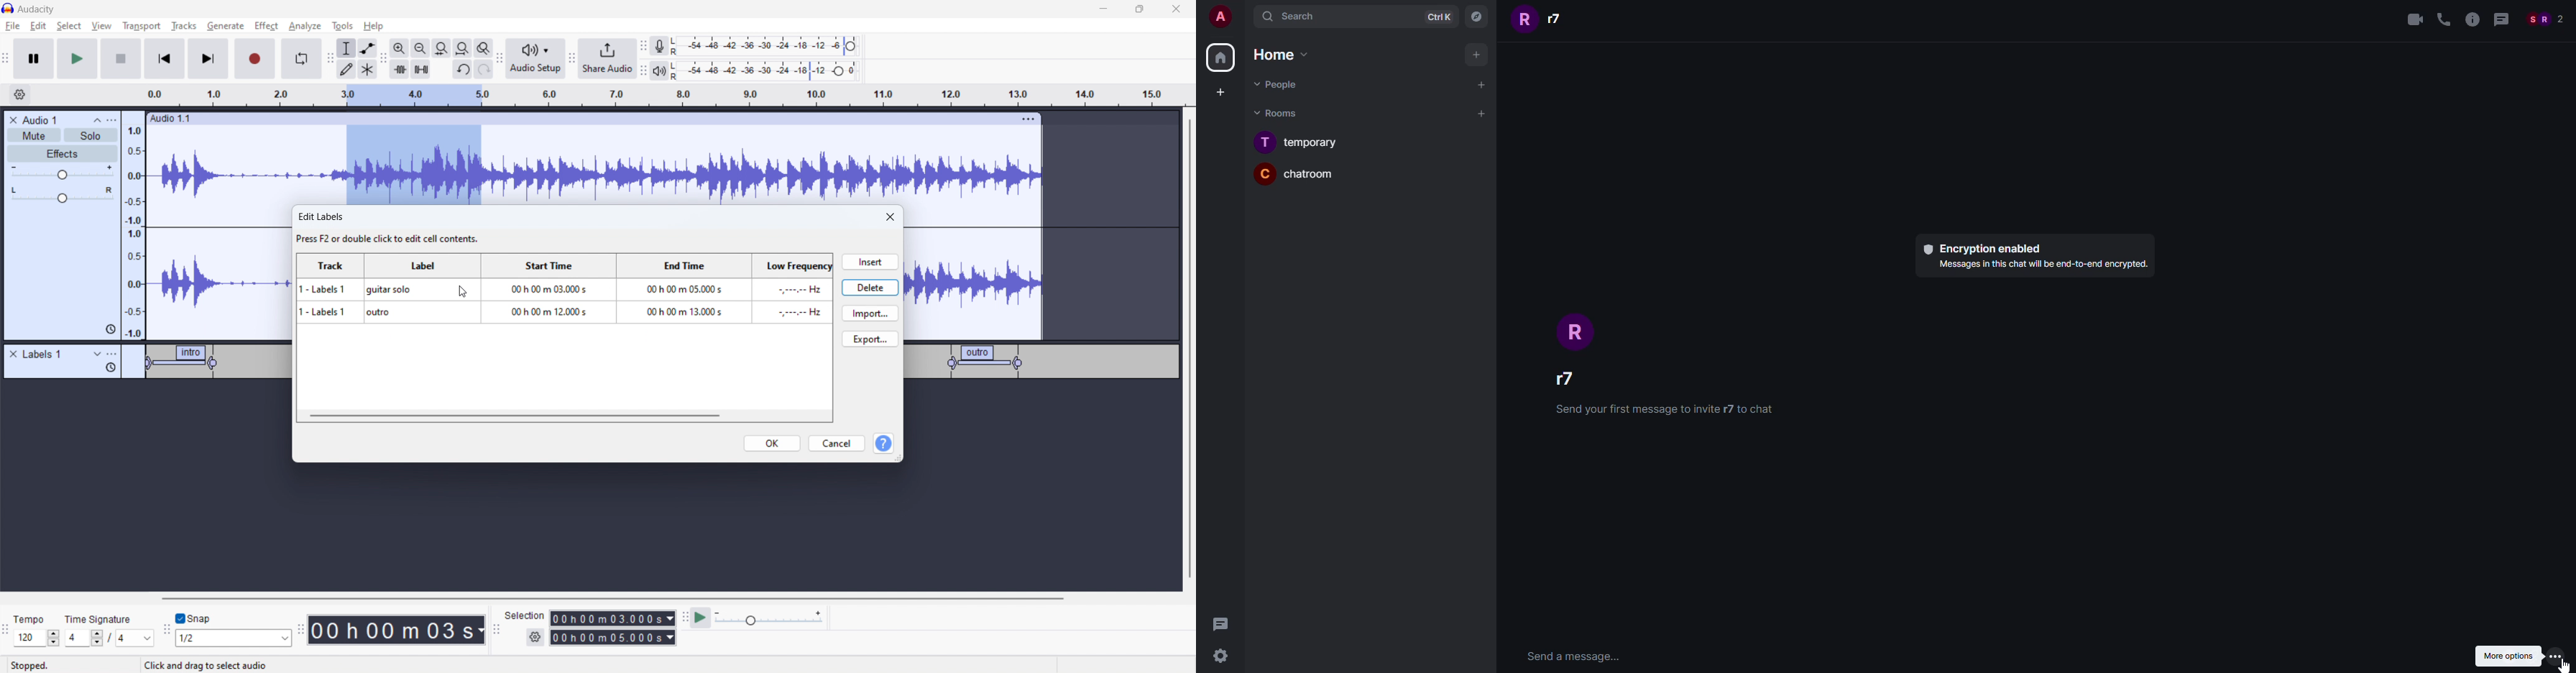  Describe the element at coordinates (2509, 656) in the screenshot. I see `More Options` at that location.